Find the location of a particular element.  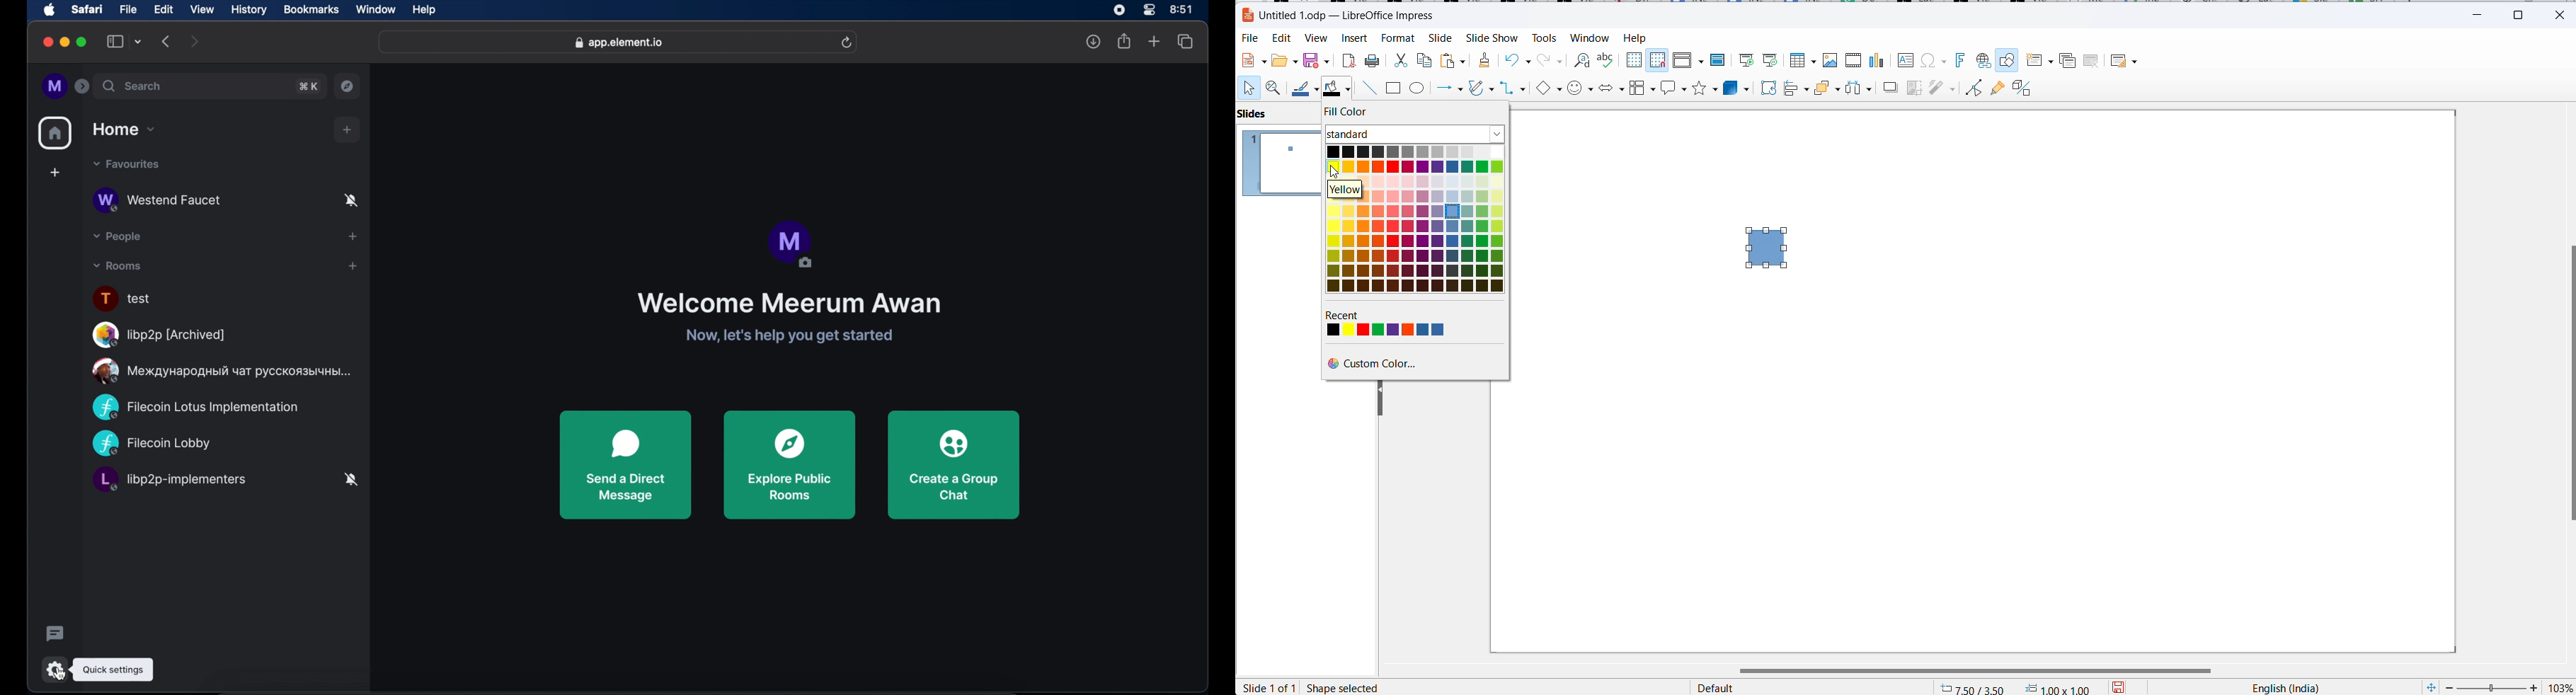

cursor is located at coordinates (59, 669).